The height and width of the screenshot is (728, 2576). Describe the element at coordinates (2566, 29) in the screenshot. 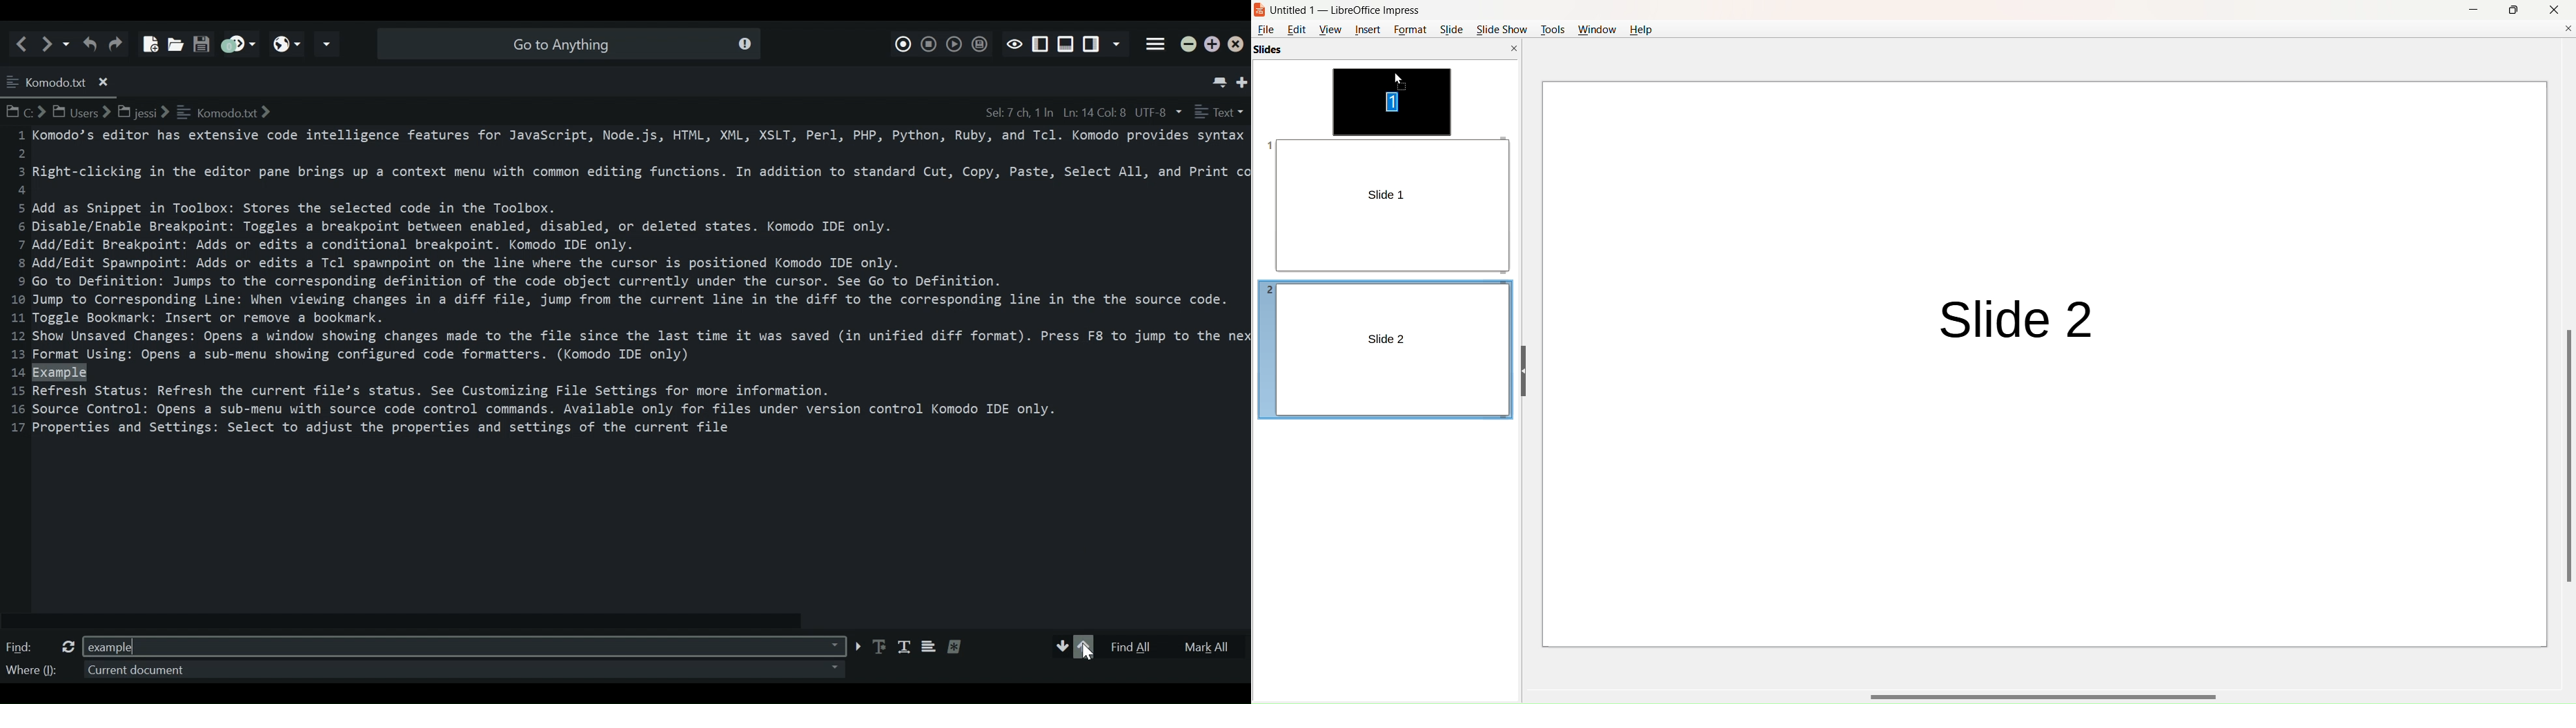

I see `close document` at that location.